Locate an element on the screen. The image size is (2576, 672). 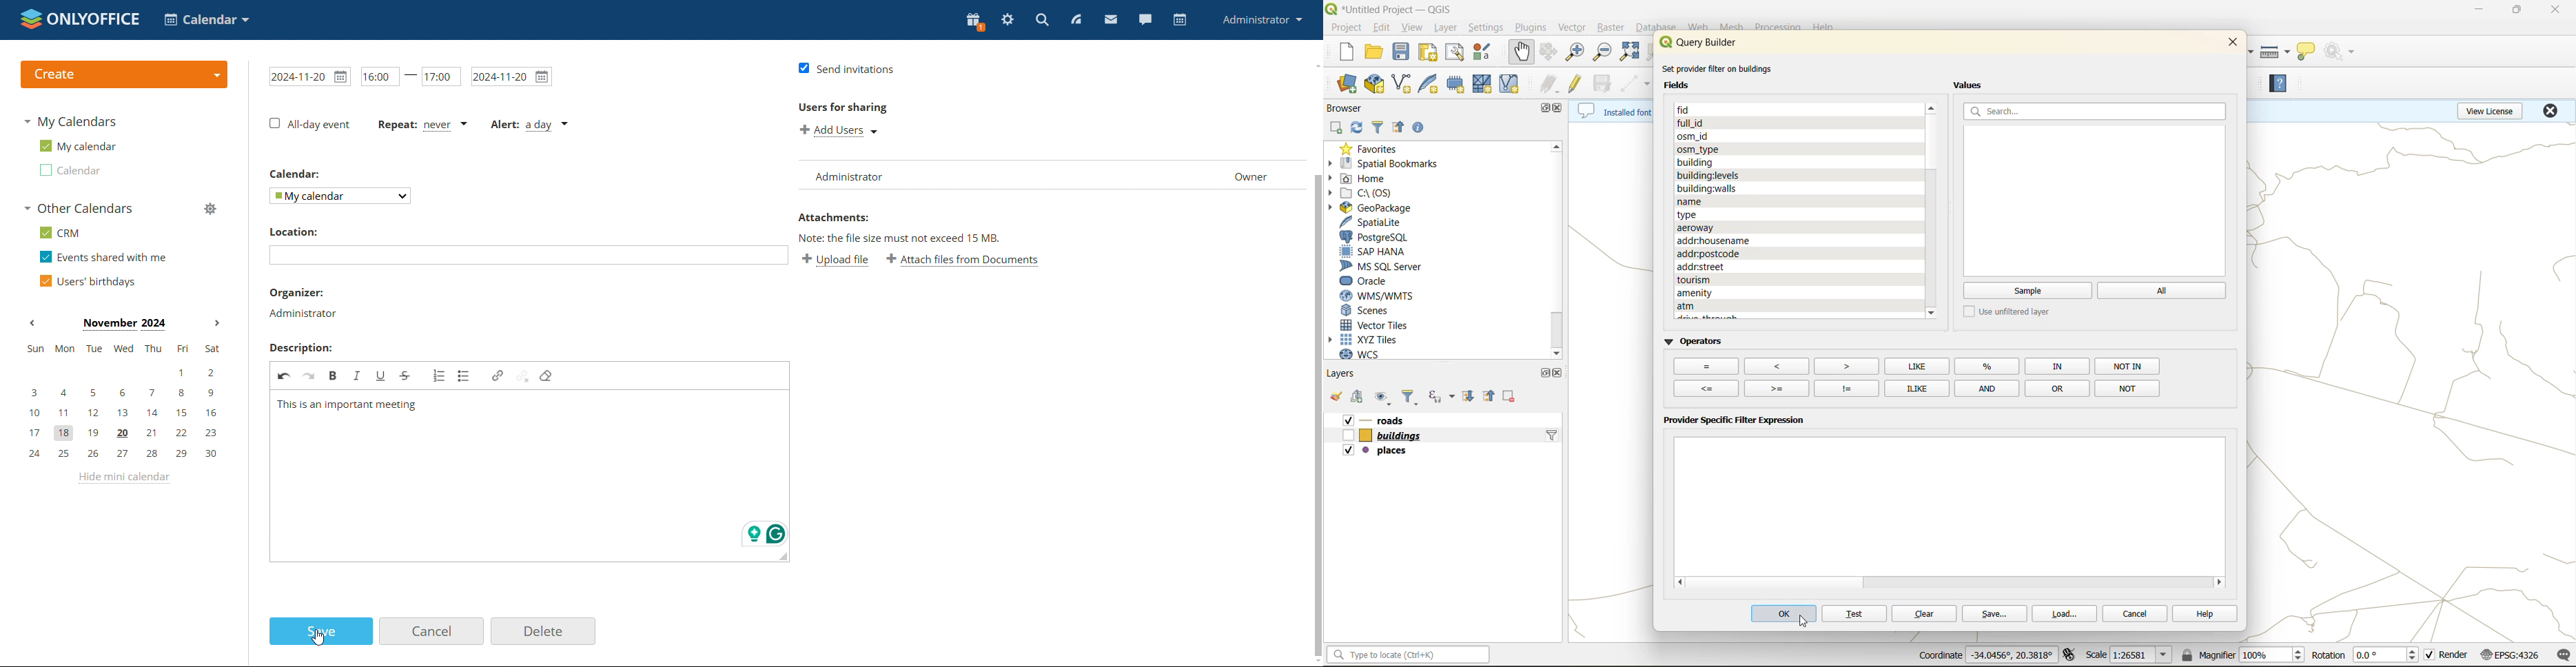
sample is located at coordinates (2027, 291).